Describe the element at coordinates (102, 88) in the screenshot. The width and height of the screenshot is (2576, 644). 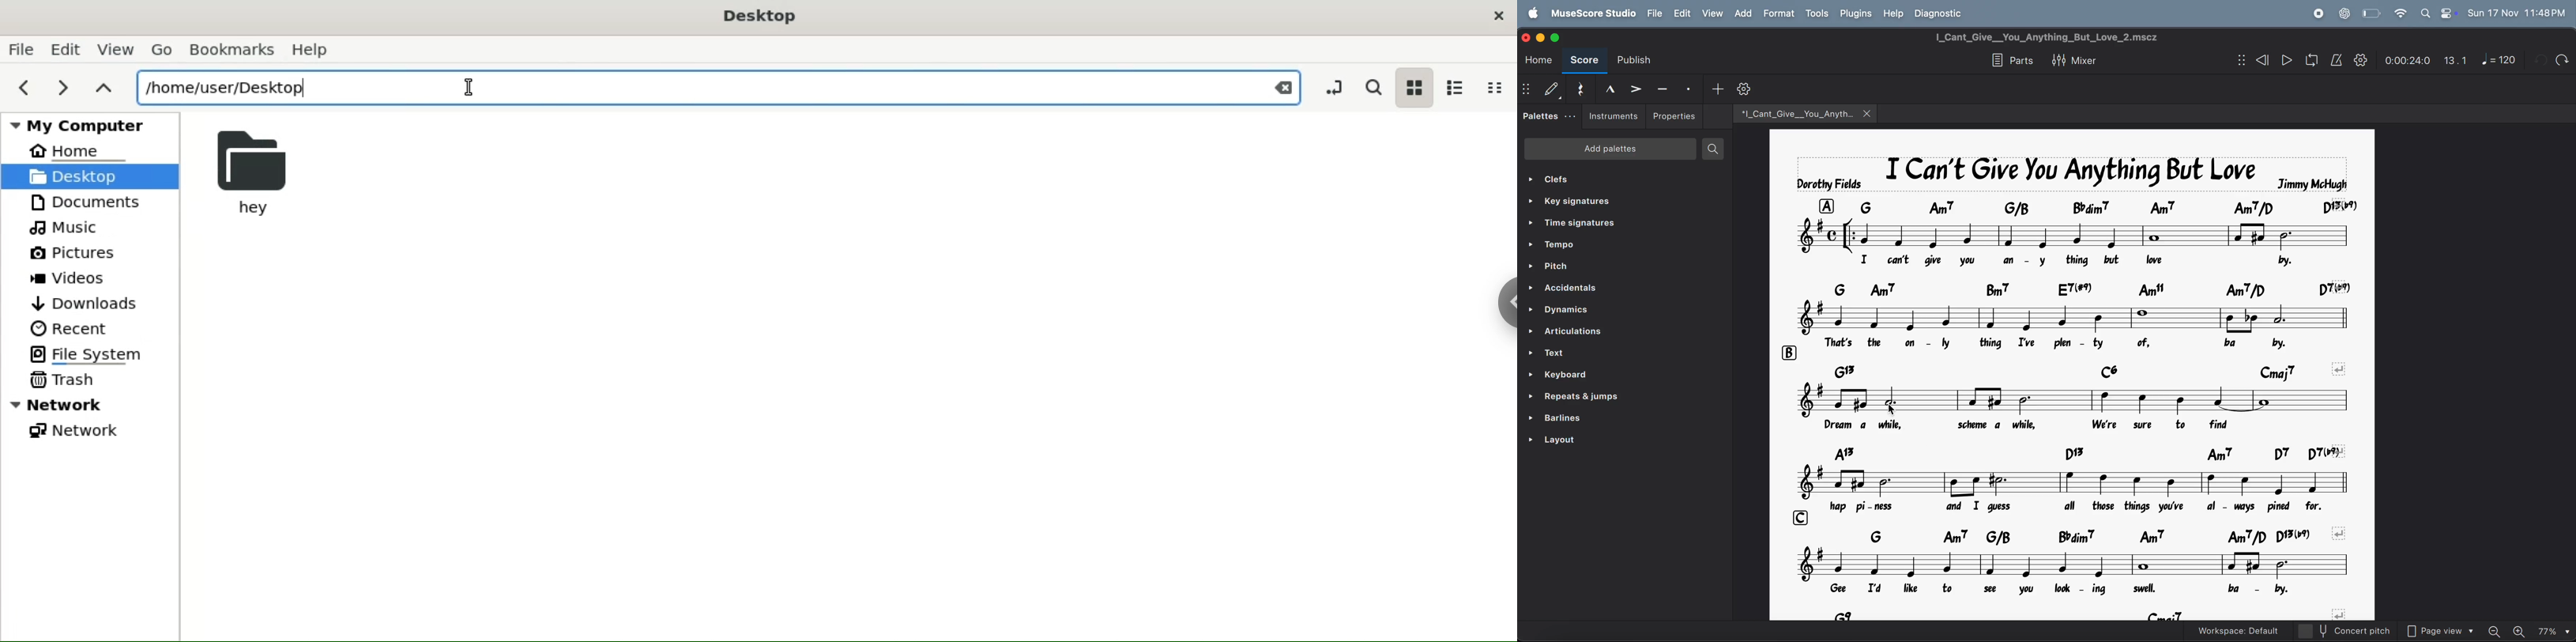
I see `parent holders` at that location.